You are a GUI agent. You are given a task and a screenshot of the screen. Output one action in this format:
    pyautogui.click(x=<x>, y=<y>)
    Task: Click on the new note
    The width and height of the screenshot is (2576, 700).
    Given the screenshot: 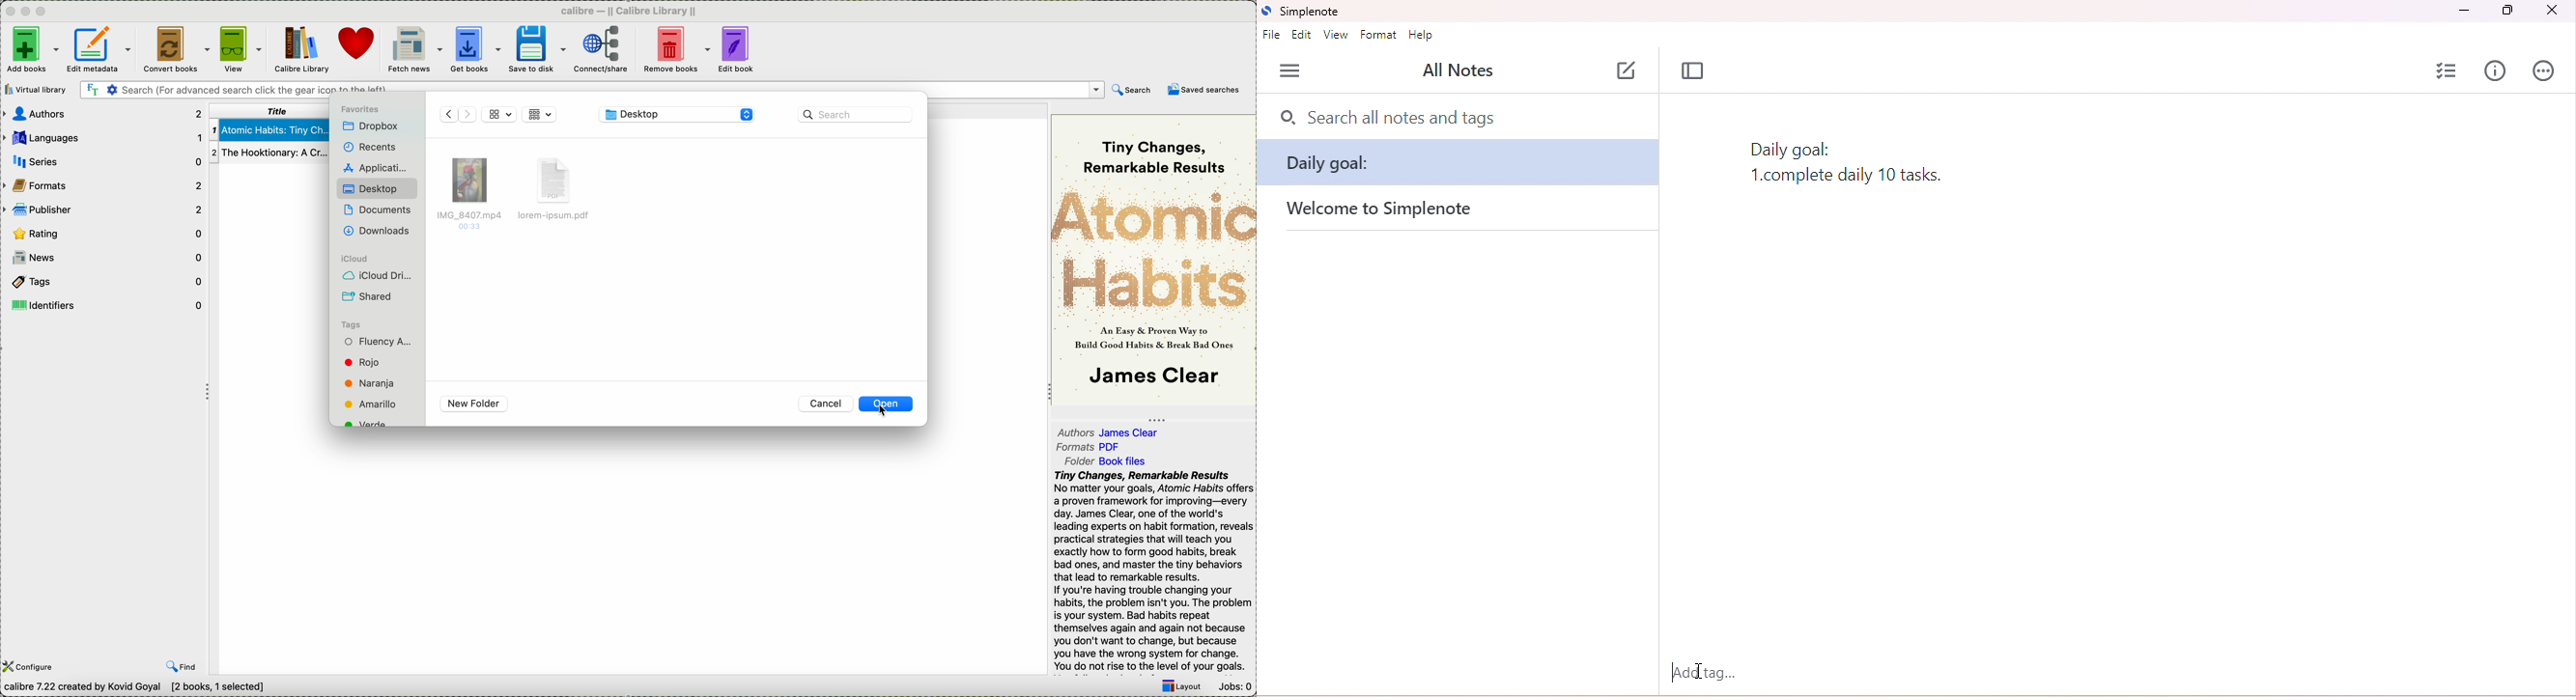 What is the action you would take?
    pyautogui.click(x=1628, y=70)
    